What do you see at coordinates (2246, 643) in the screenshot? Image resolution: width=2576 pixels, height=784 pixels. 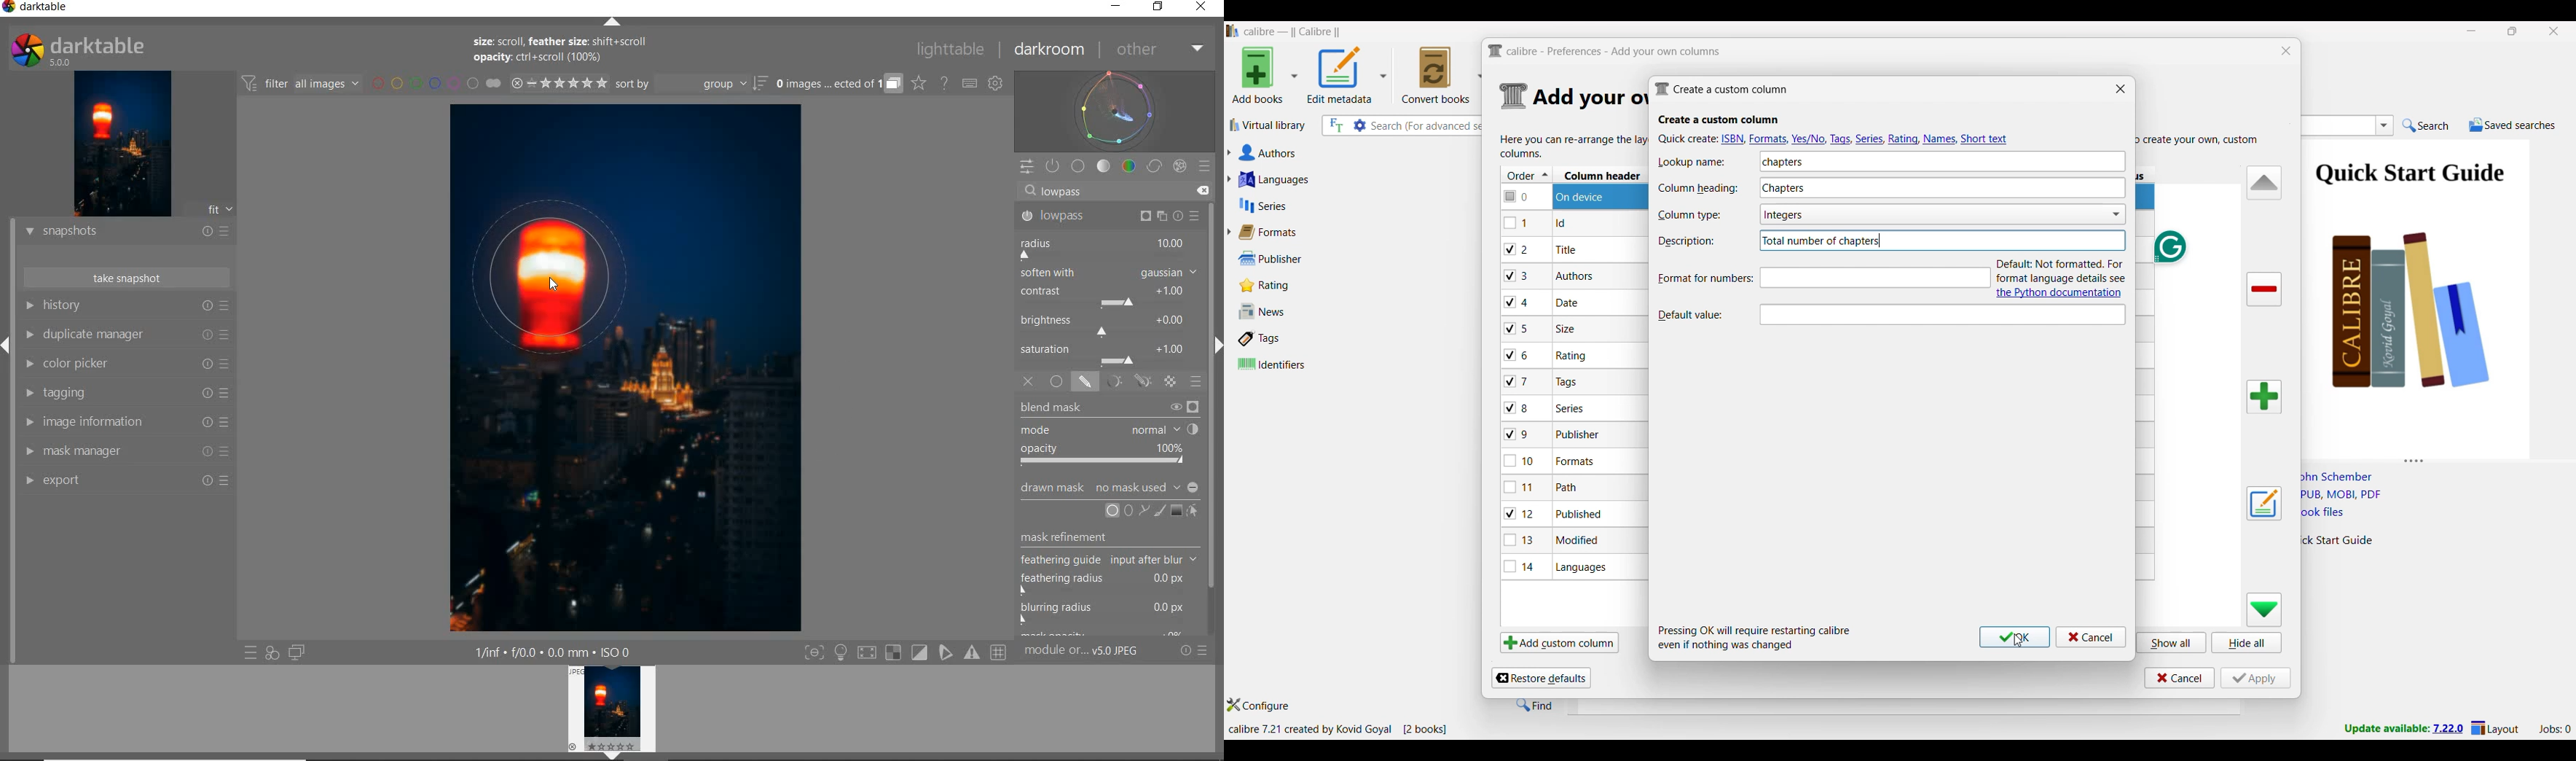 I see `Hide all` at bounding box center [2246, 643].